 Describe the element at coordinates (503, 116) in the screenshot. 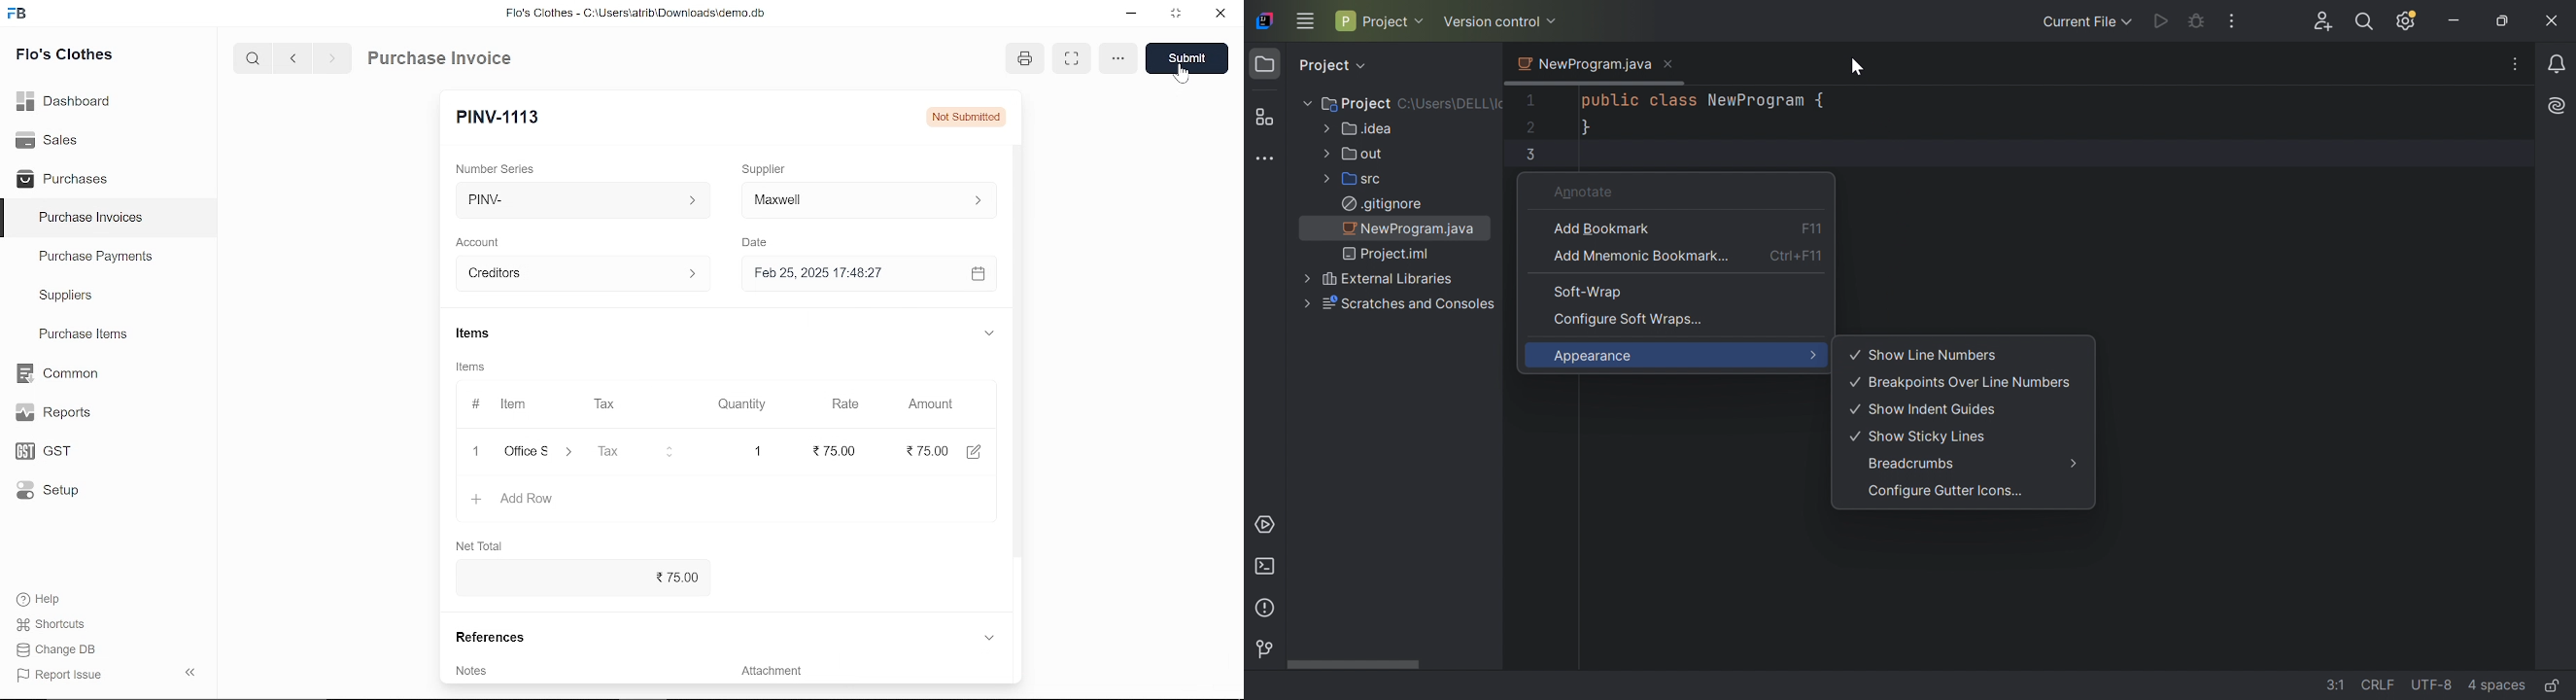

I see `New Entry` at that location.